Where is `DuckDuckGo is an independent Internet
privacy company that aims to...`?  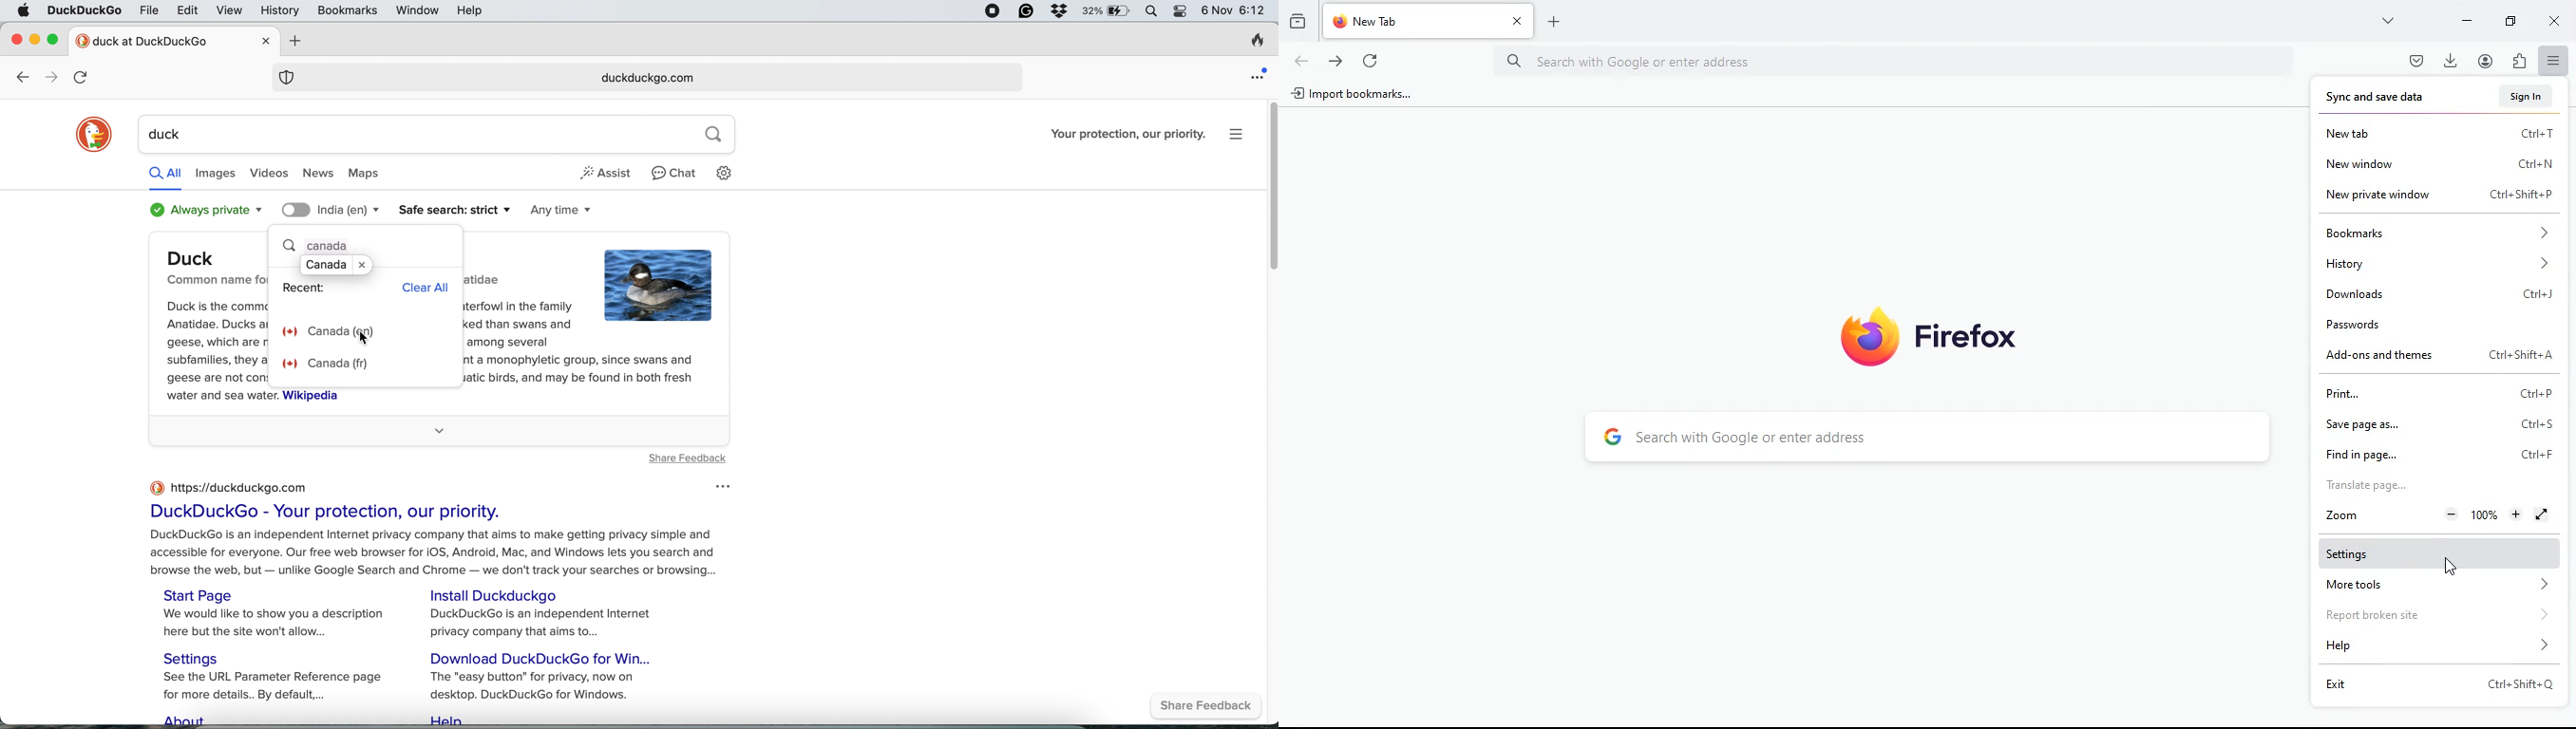 DuckDuckGo is an independent Internet
privacy company that aims to... is located at coordinates (544, 624).